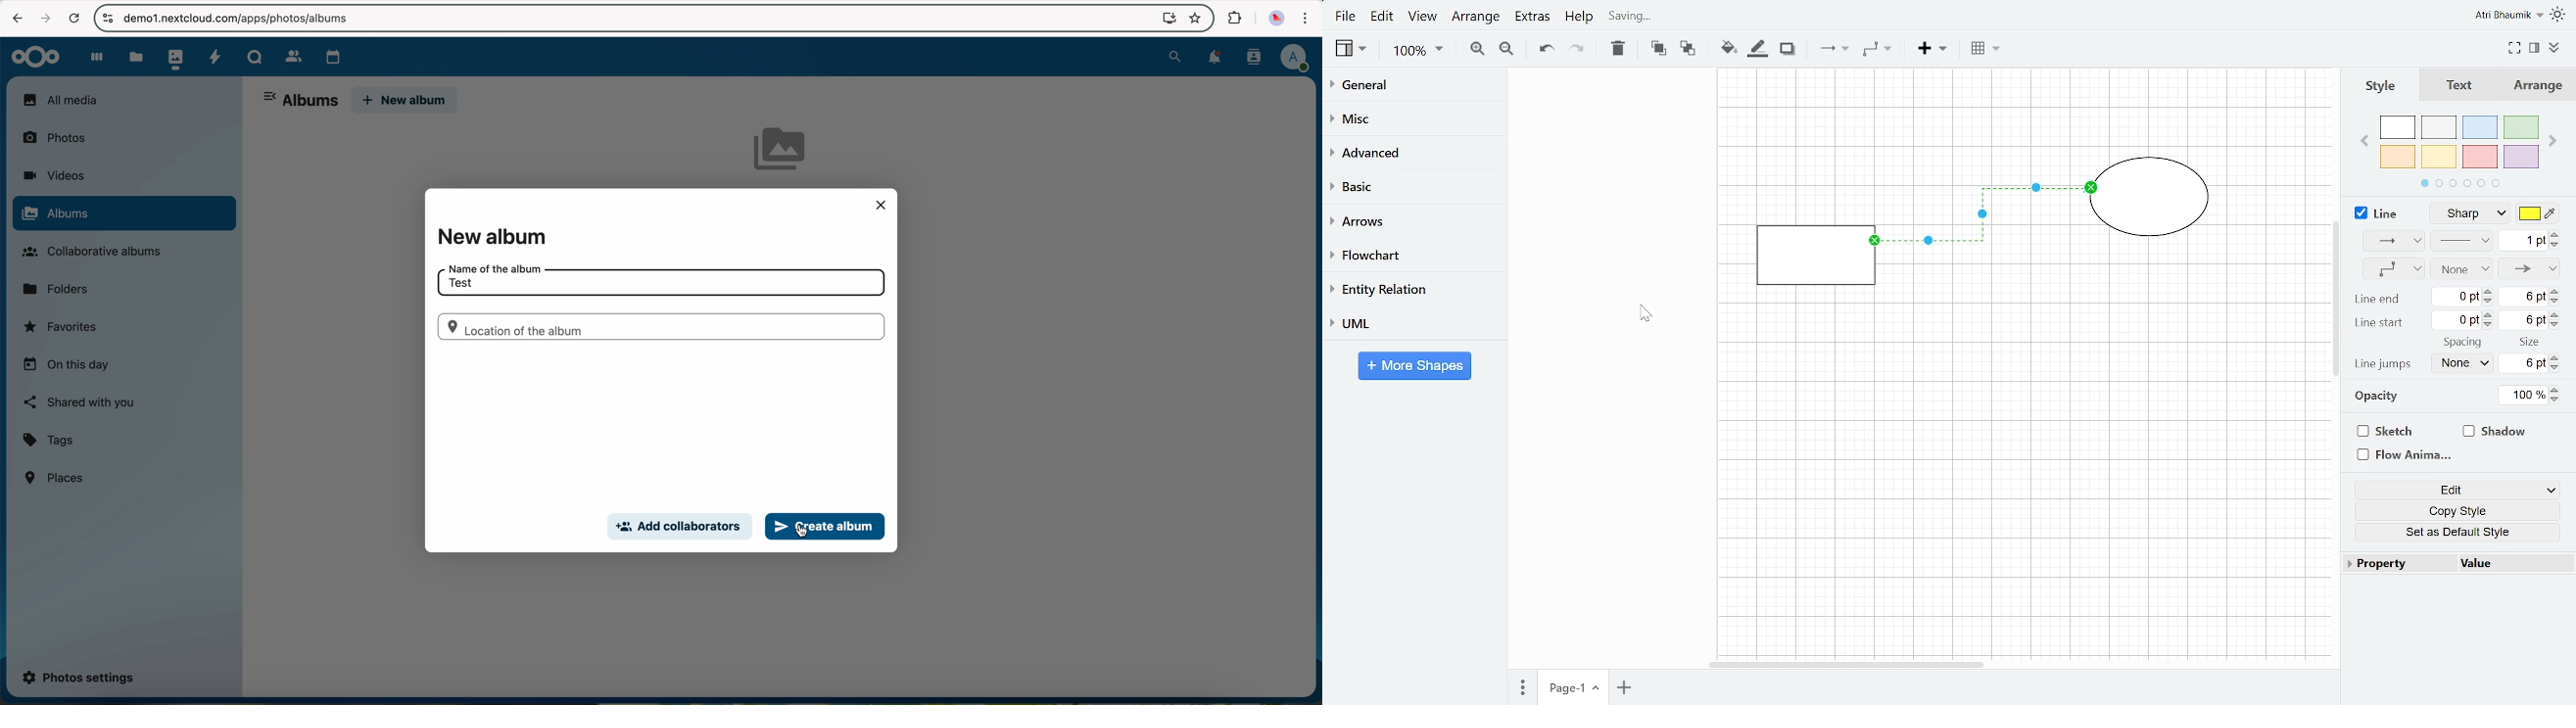  I want to click on extensions, so click(1233, 18).